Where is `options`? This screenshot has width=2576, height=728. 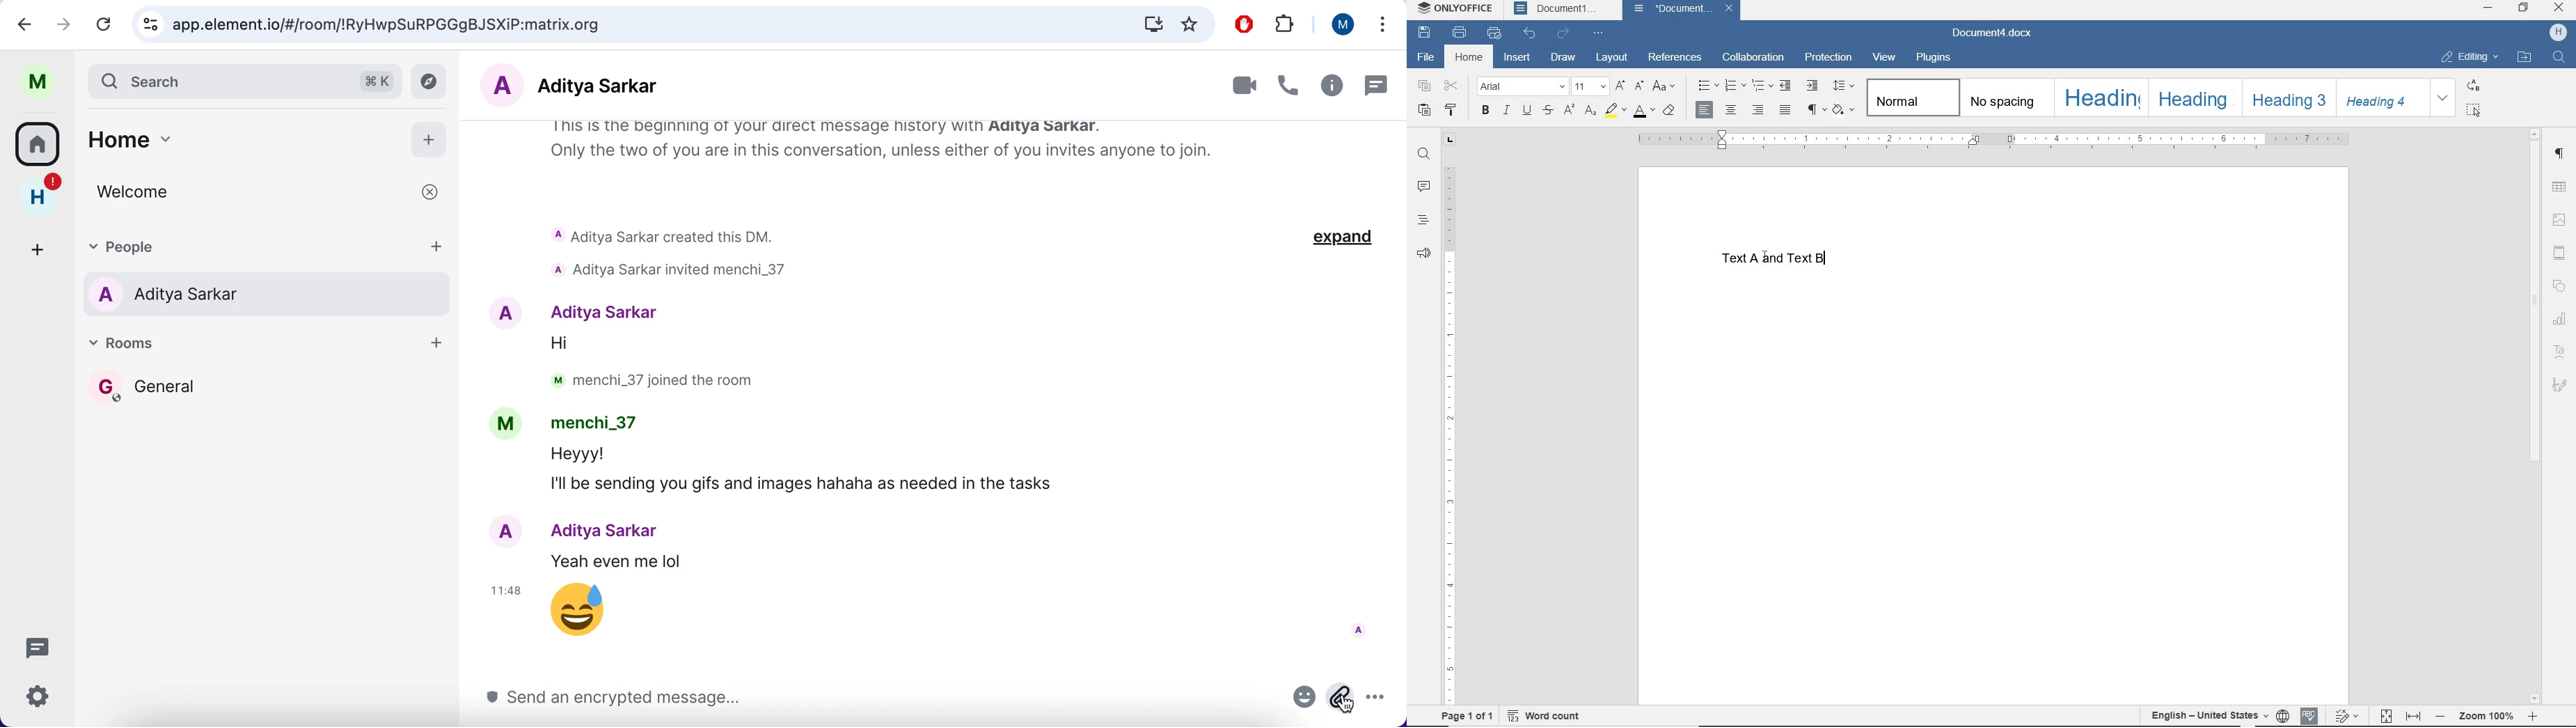 options is located at coordinates (1383, 701).